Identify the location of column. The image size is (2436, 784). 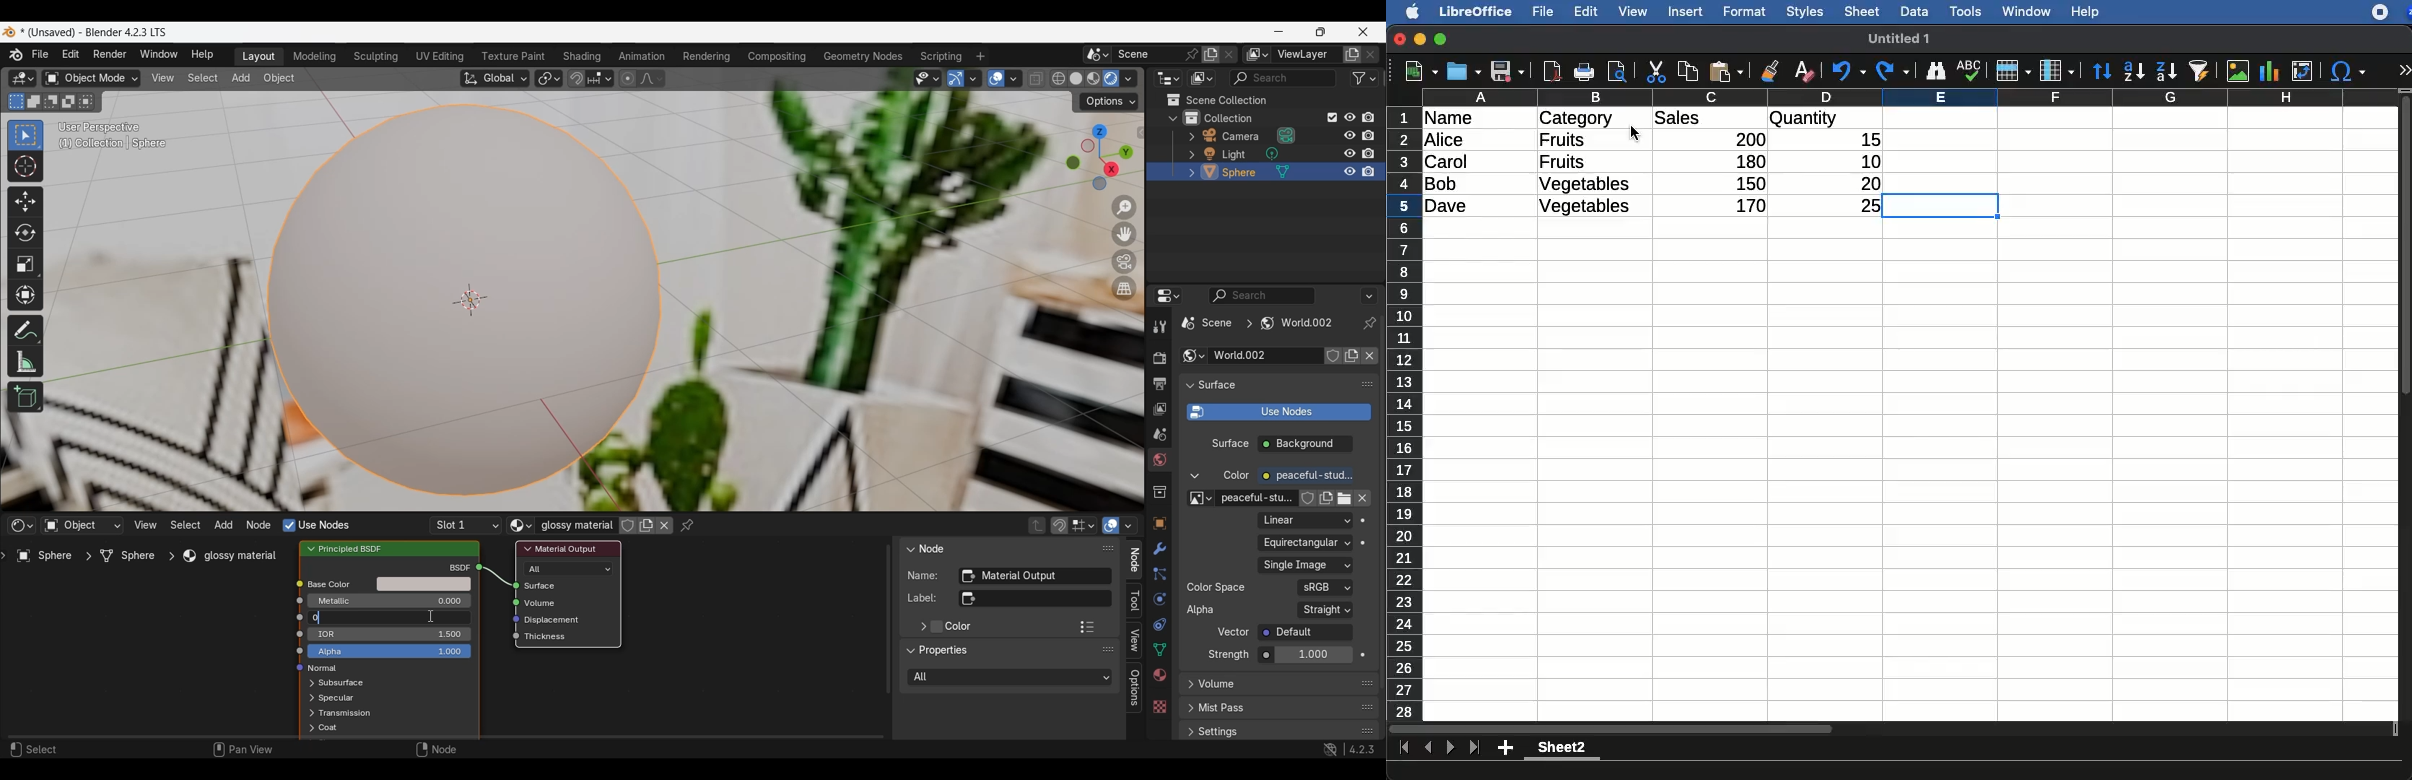
(2057, 72).